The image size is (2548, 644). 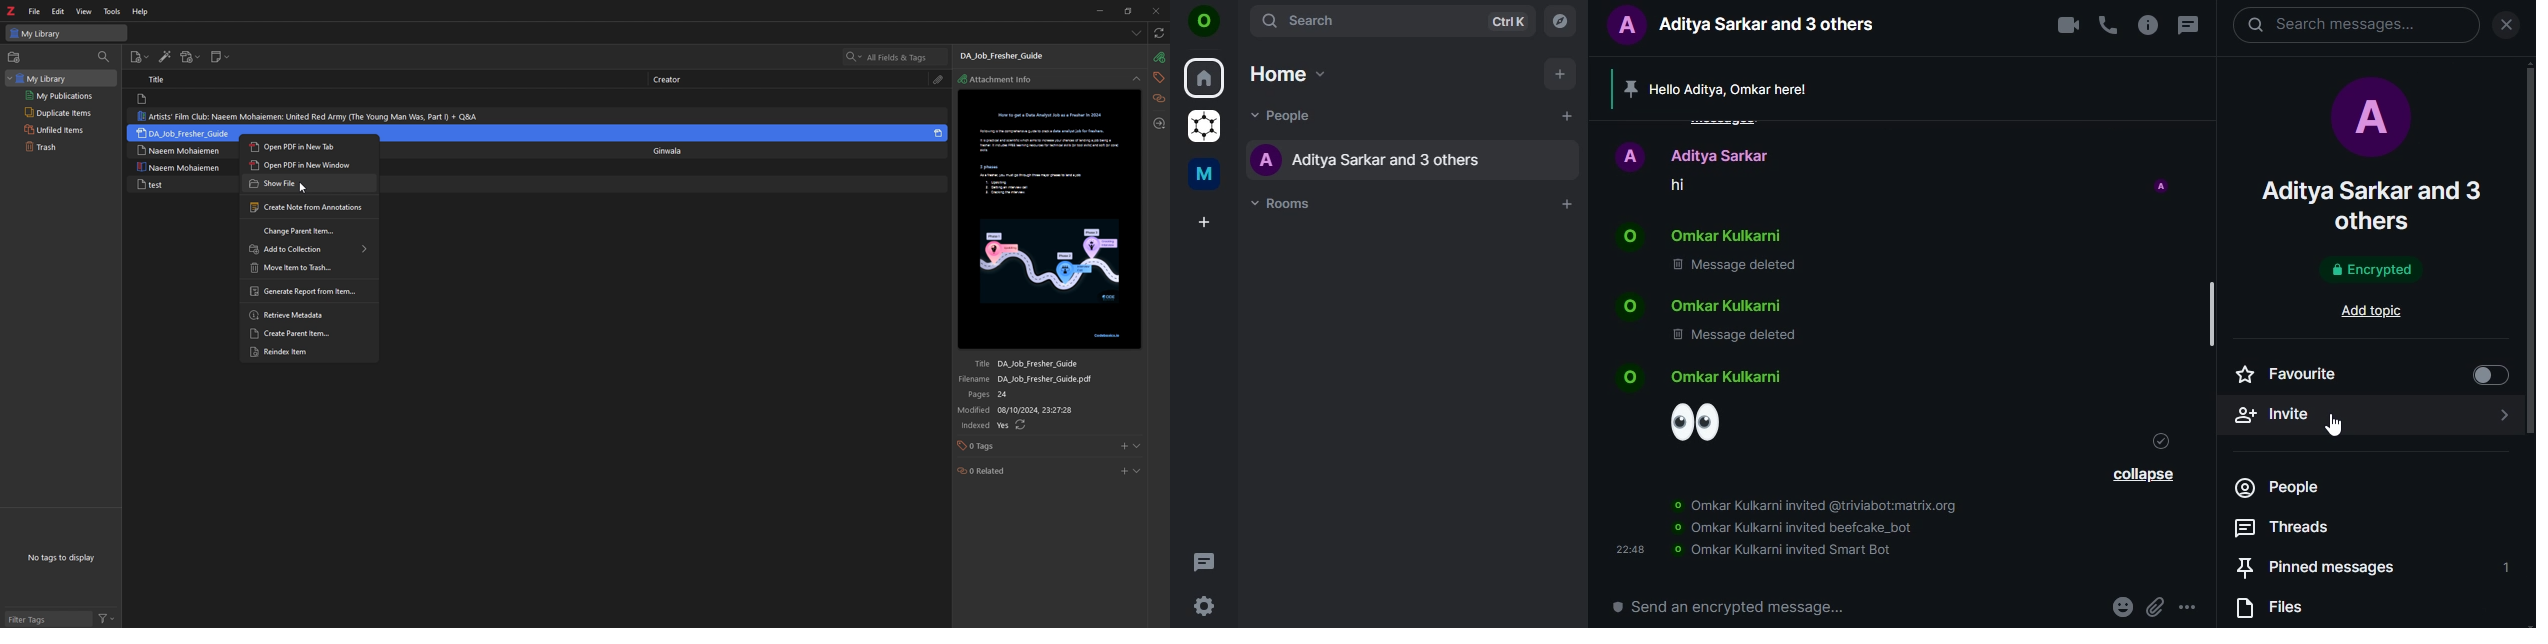 I want to click on tags, so click(x=1158, y=77).